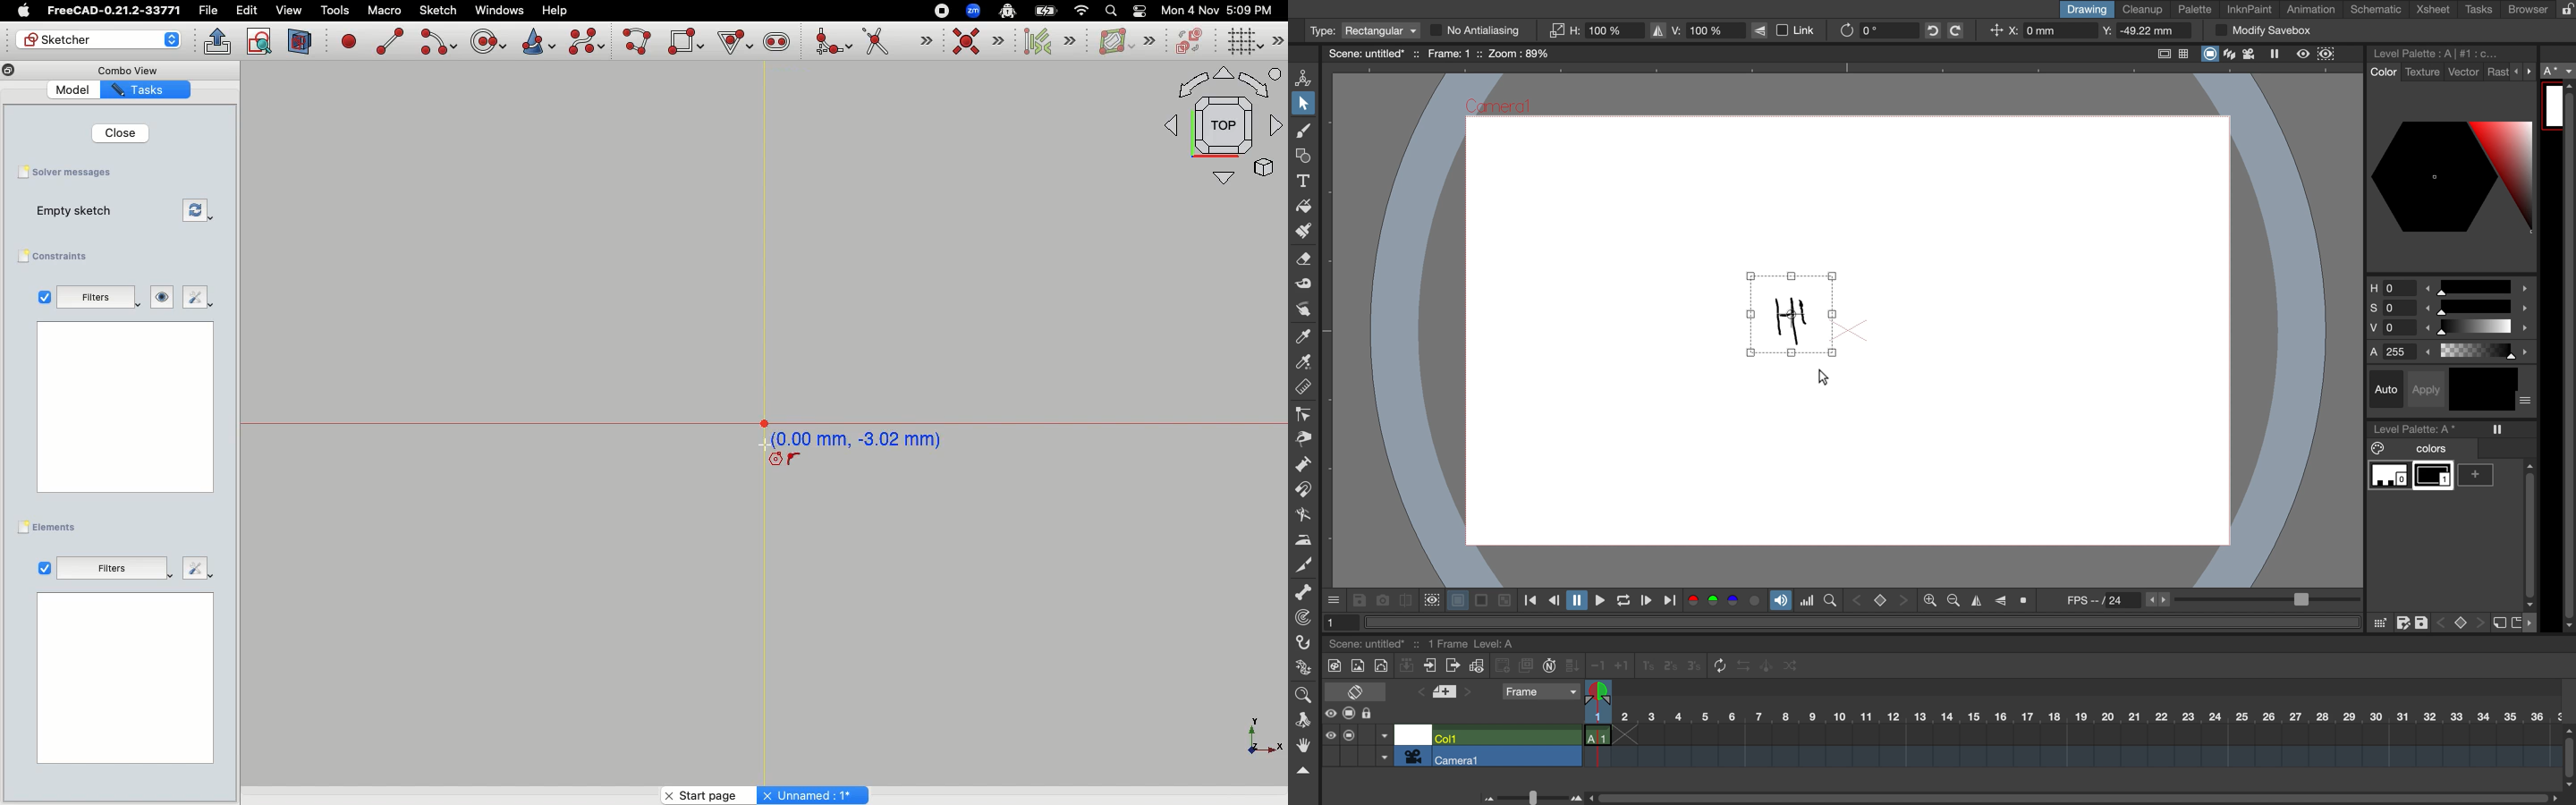  Describe the element at coordinates (1303, 178) in the screenshot. I see `type tool` at that location.